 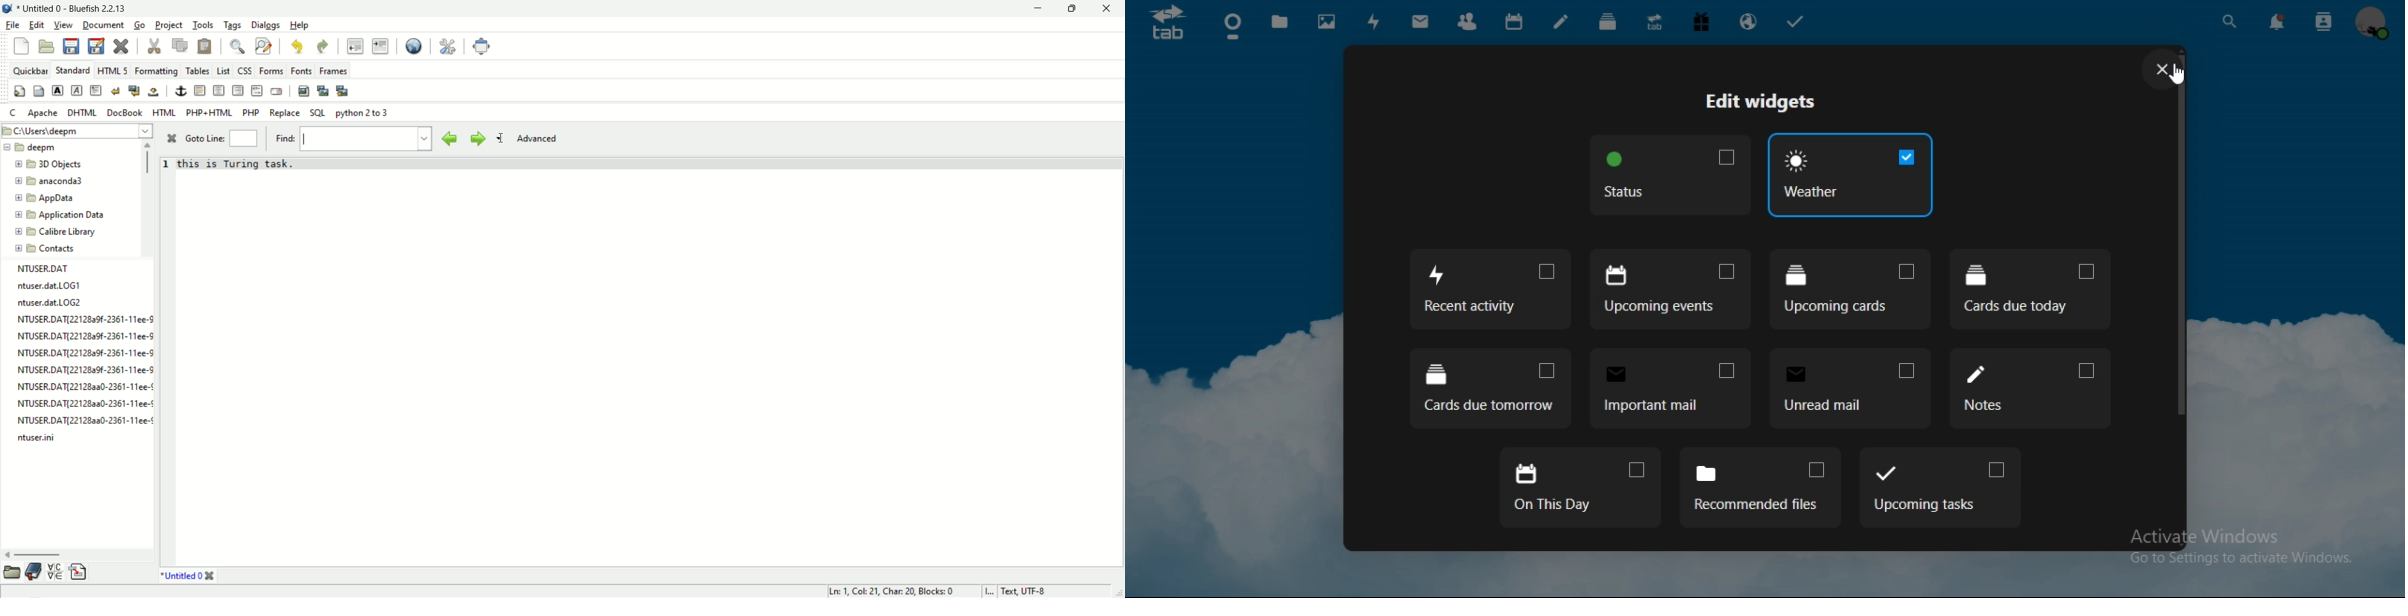 What do you see at coordinates (542, 137) in the screenshot?
I see `advanced` at bounding box center [542, 137].